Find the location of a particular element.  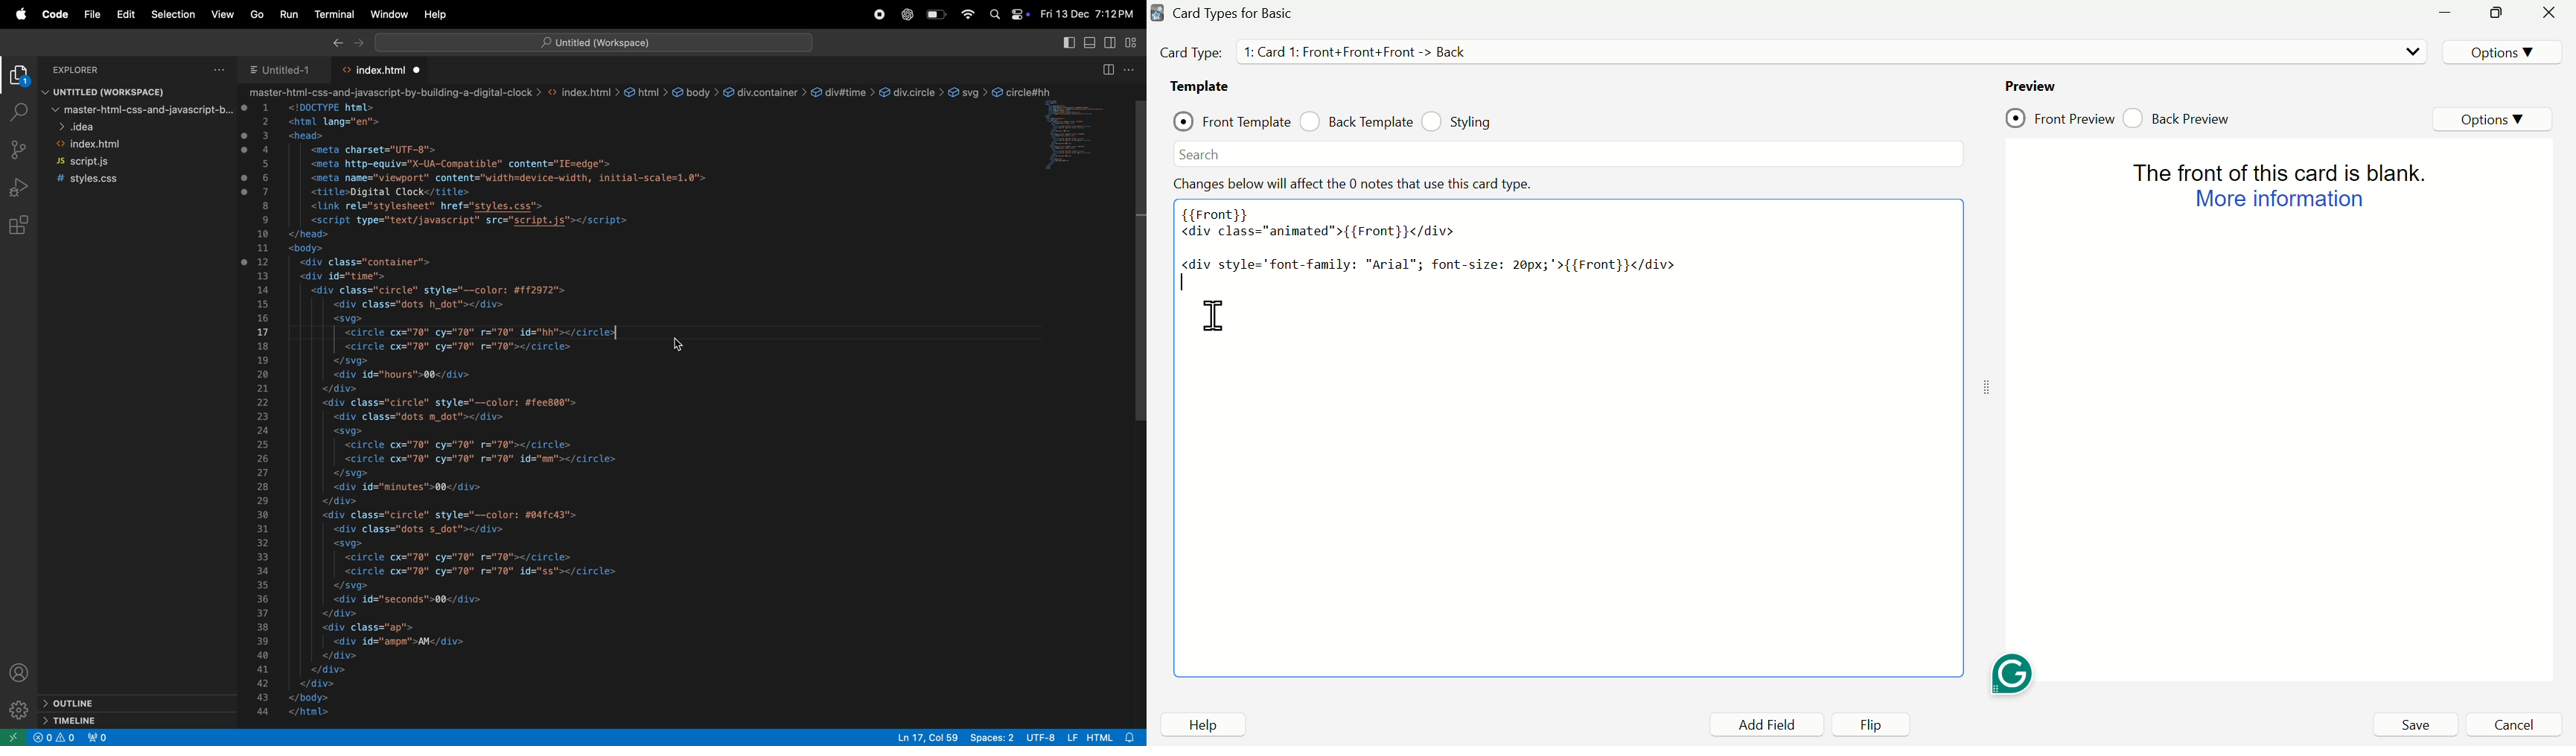

The Front of this card is blank is located at coordinates (2280, 171).